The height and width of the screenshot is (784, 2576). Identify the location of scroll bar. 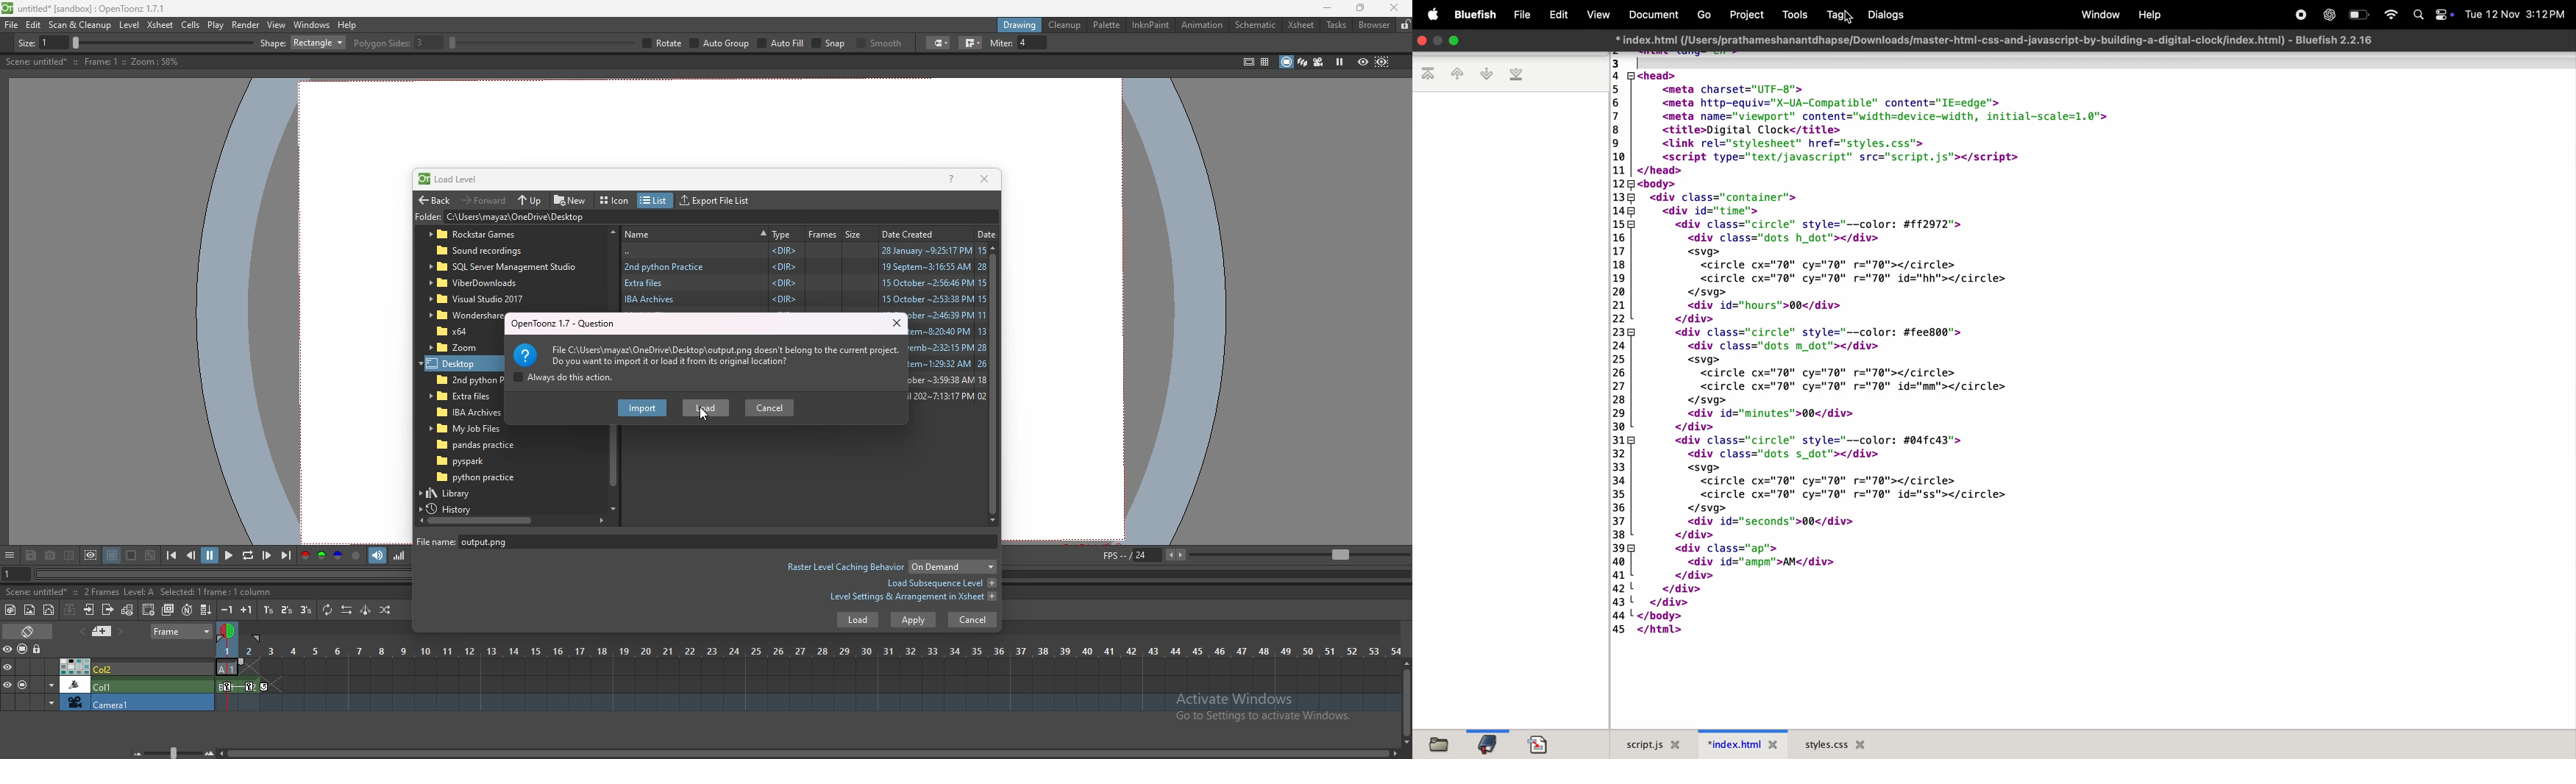
(808, 754).